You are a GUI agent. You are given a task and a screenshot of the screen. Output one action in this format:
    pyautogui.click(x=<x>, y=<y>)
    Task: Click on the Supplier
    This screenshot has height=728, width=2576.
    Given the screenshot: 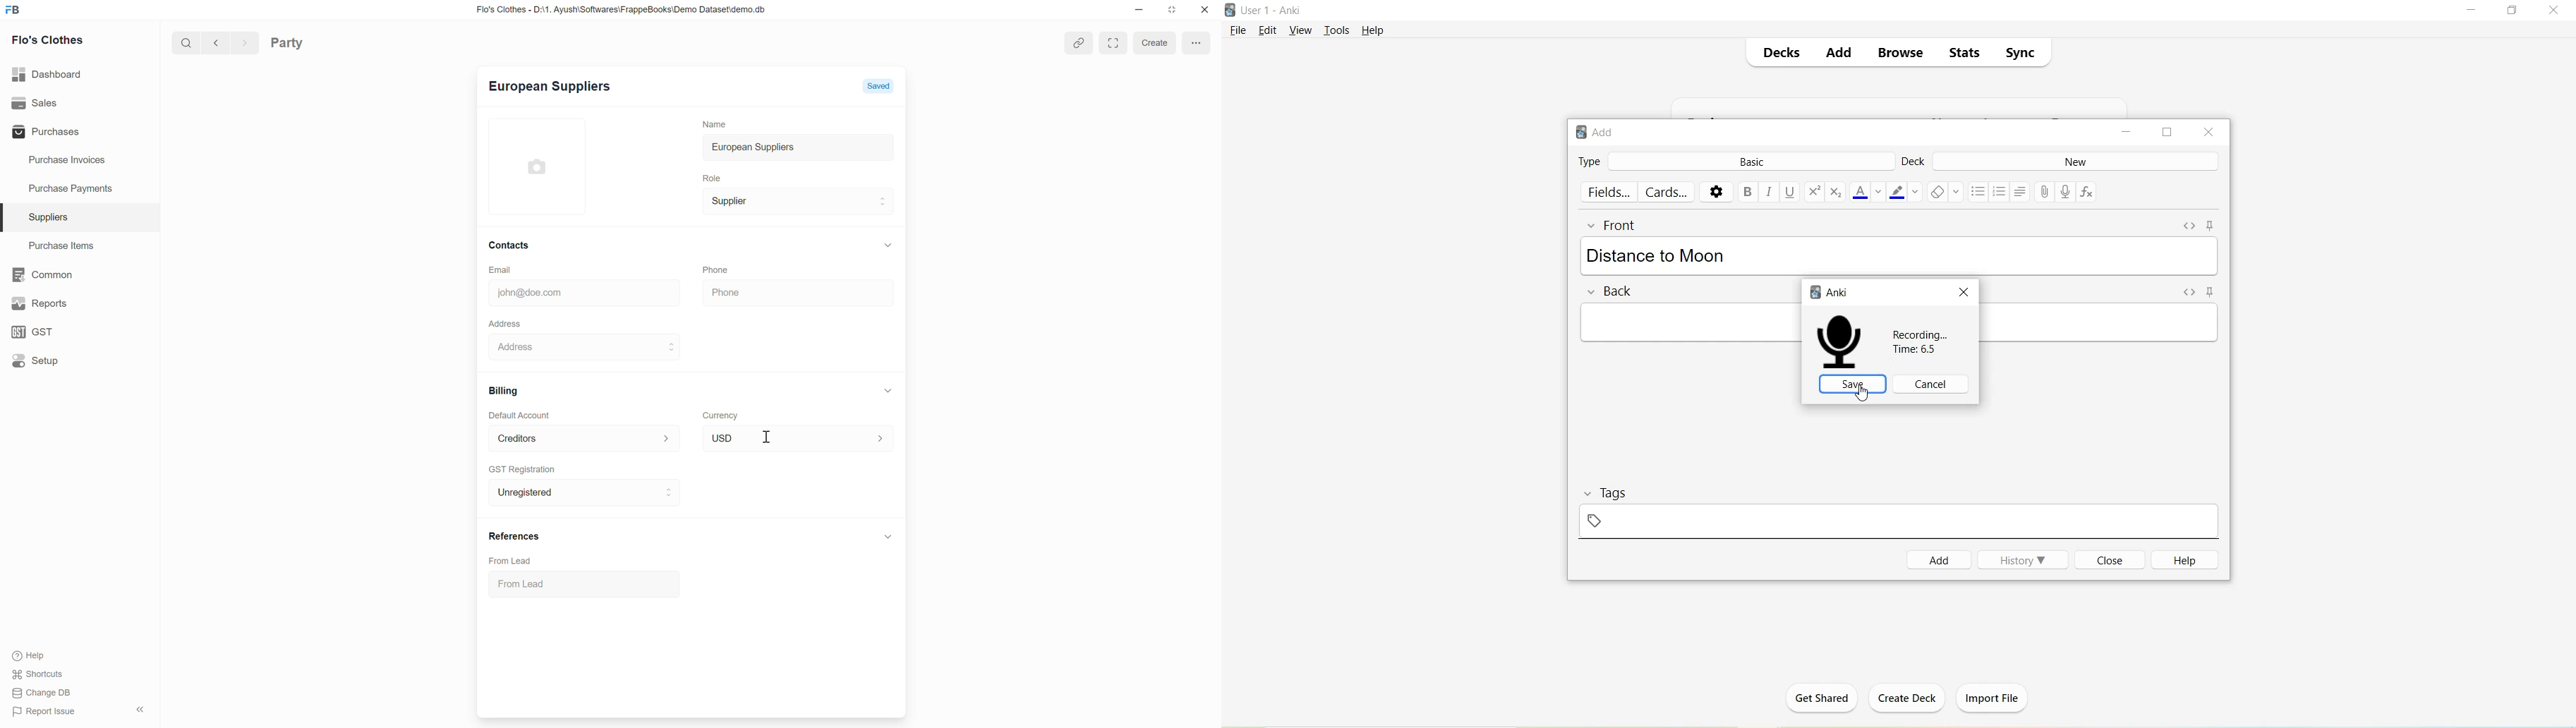 What is the action you would take?
    pyautogui.click(x=725, y=201)
    